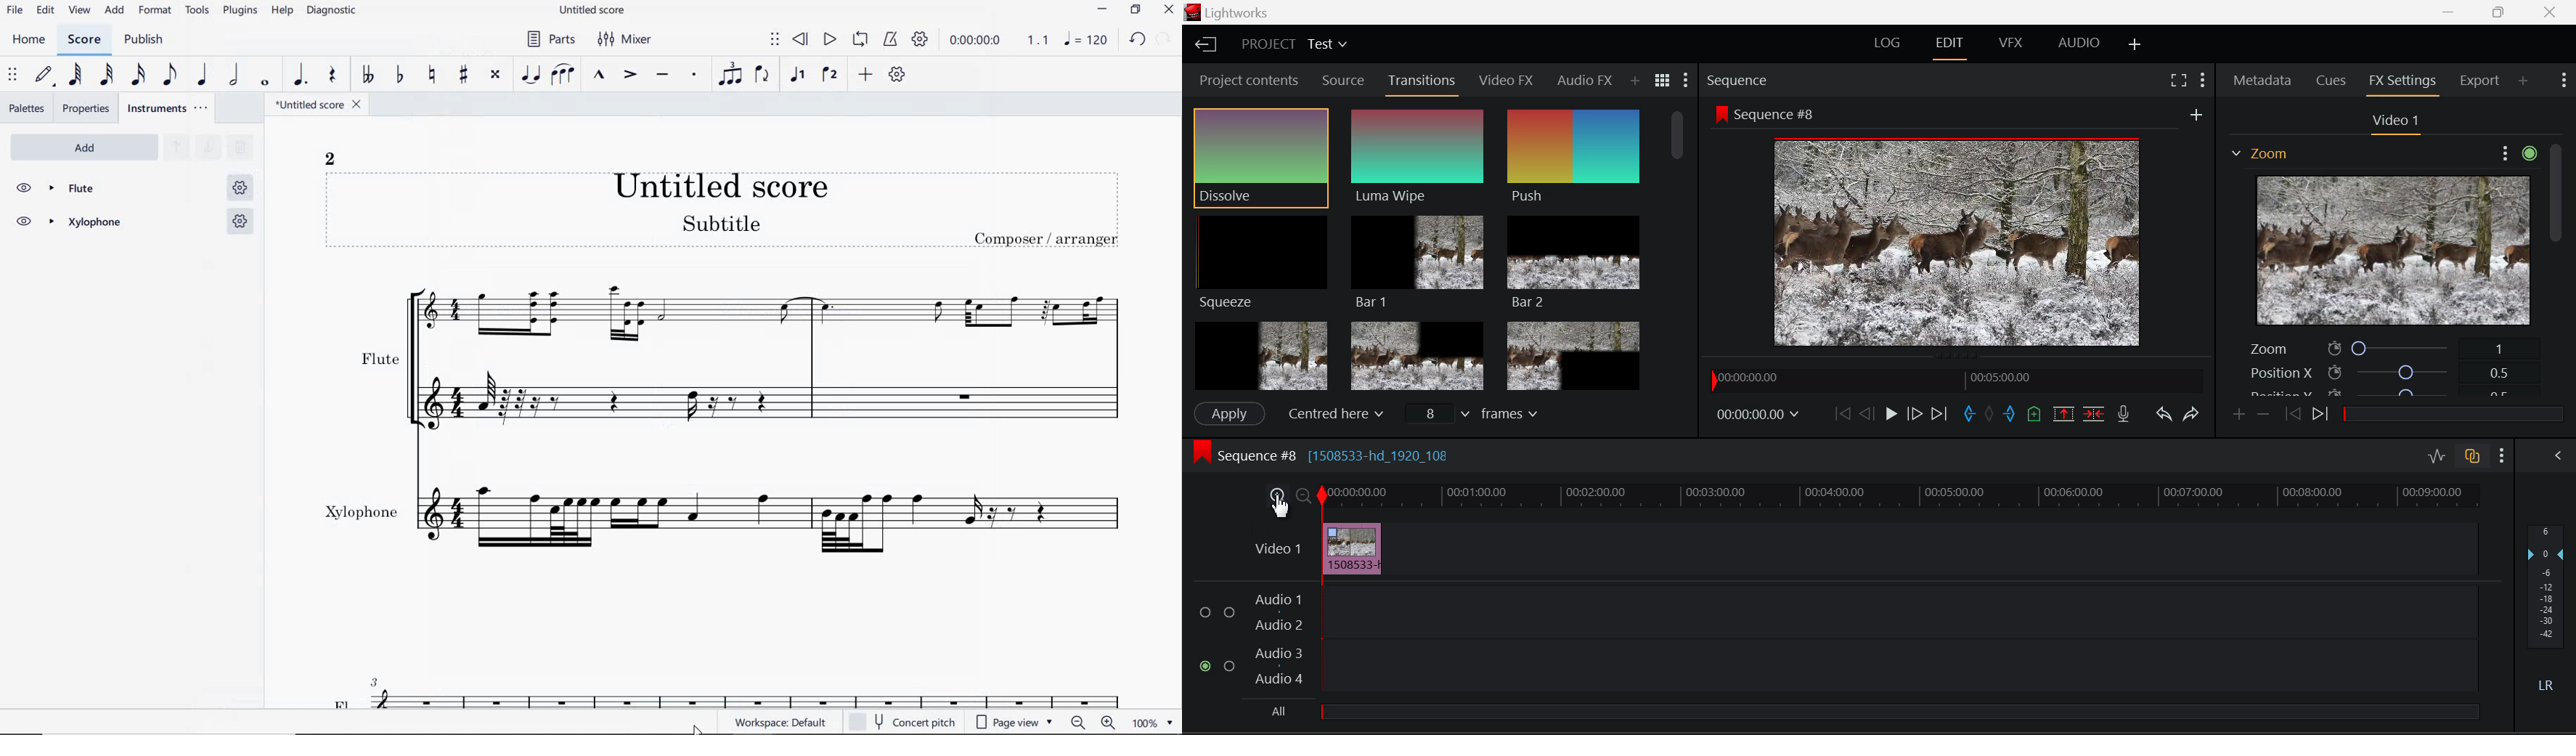  I want to click on Remove keyframe, so click(2265, 412).